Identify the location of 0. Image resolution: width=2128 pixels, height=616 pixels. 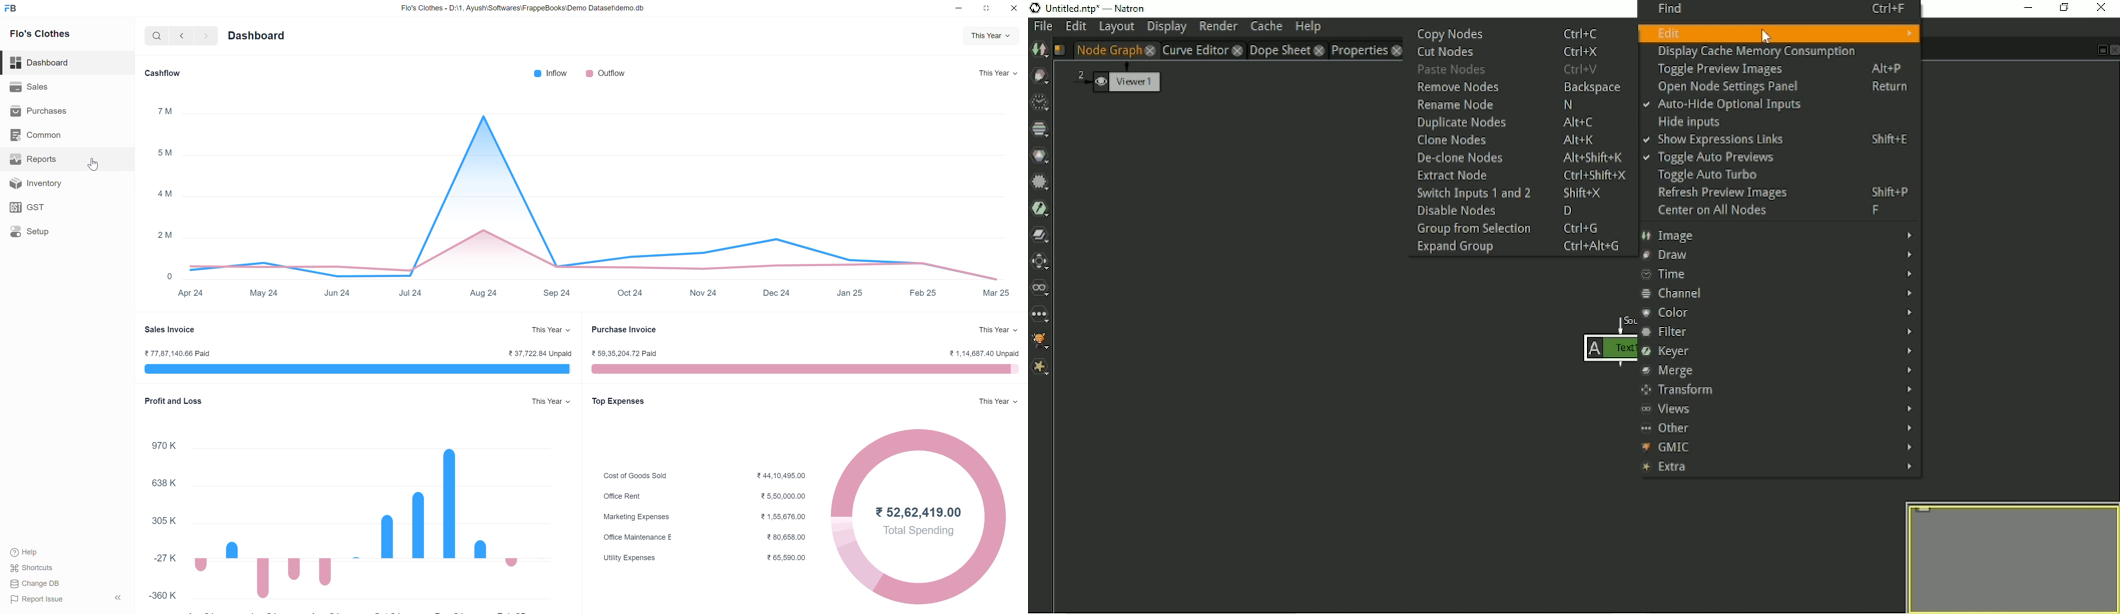
(171, 277).